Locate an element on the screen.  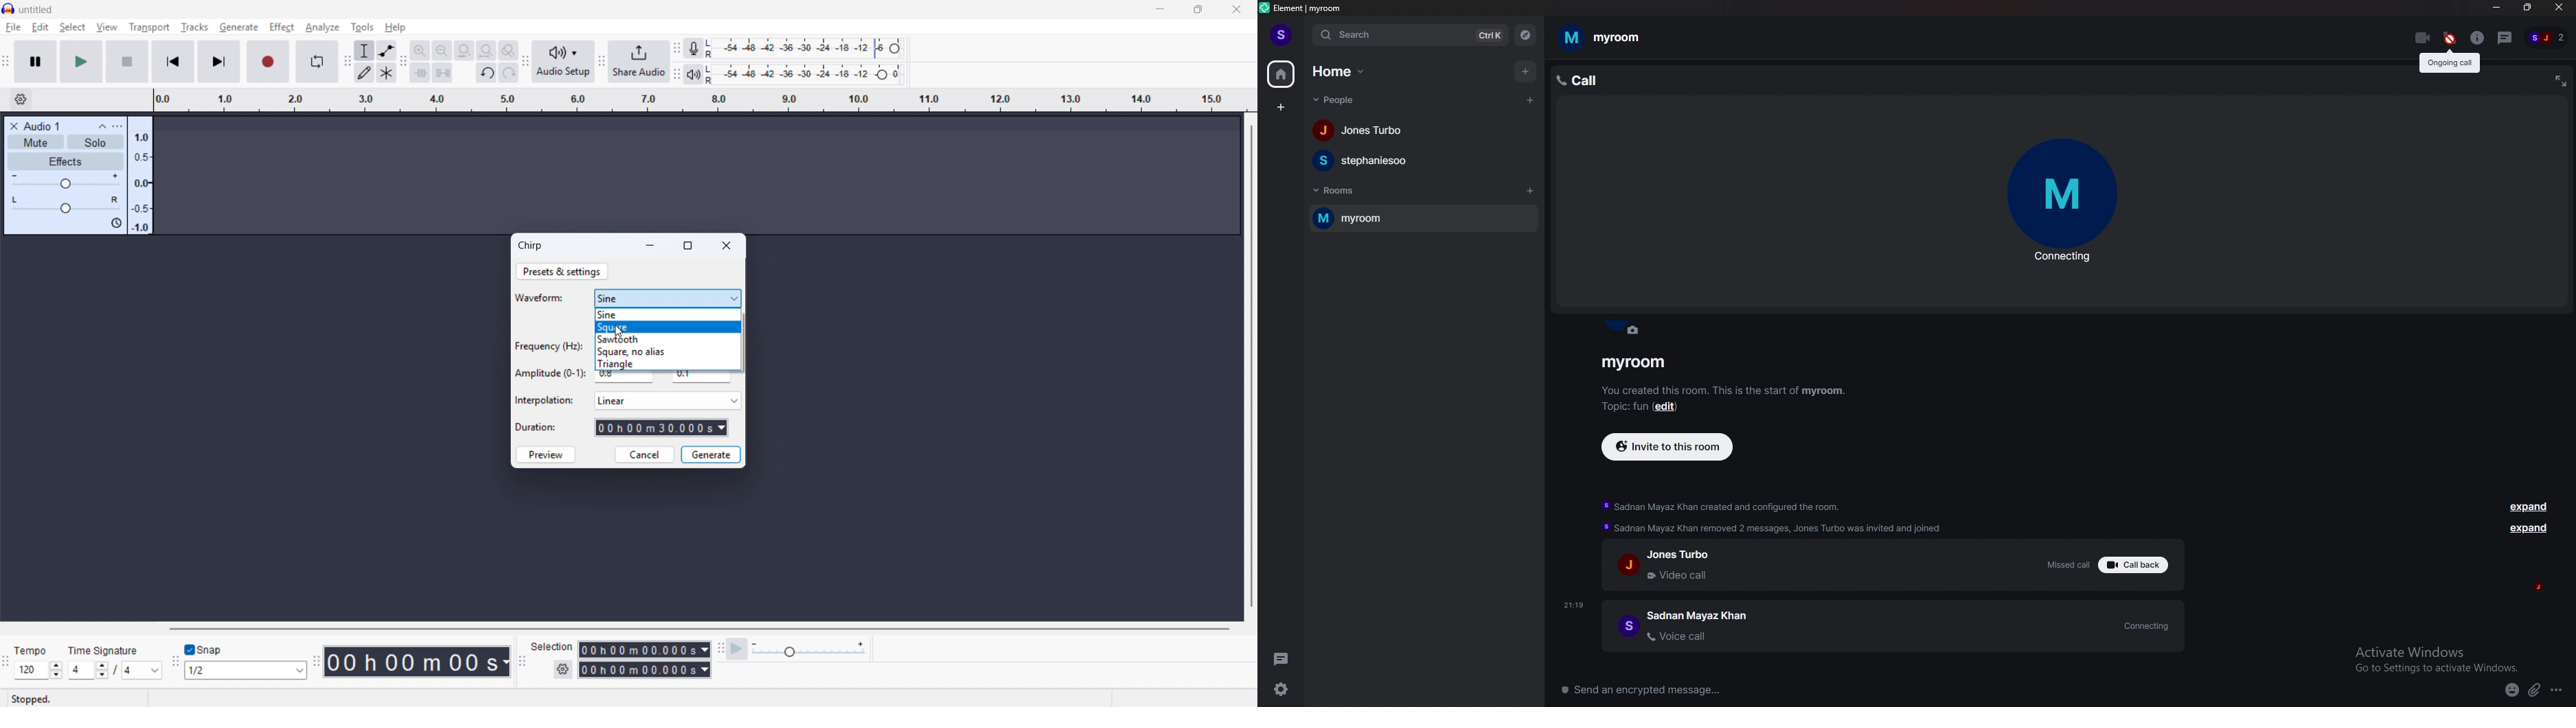
Toggle snap  is located at coordinates (207, 649).